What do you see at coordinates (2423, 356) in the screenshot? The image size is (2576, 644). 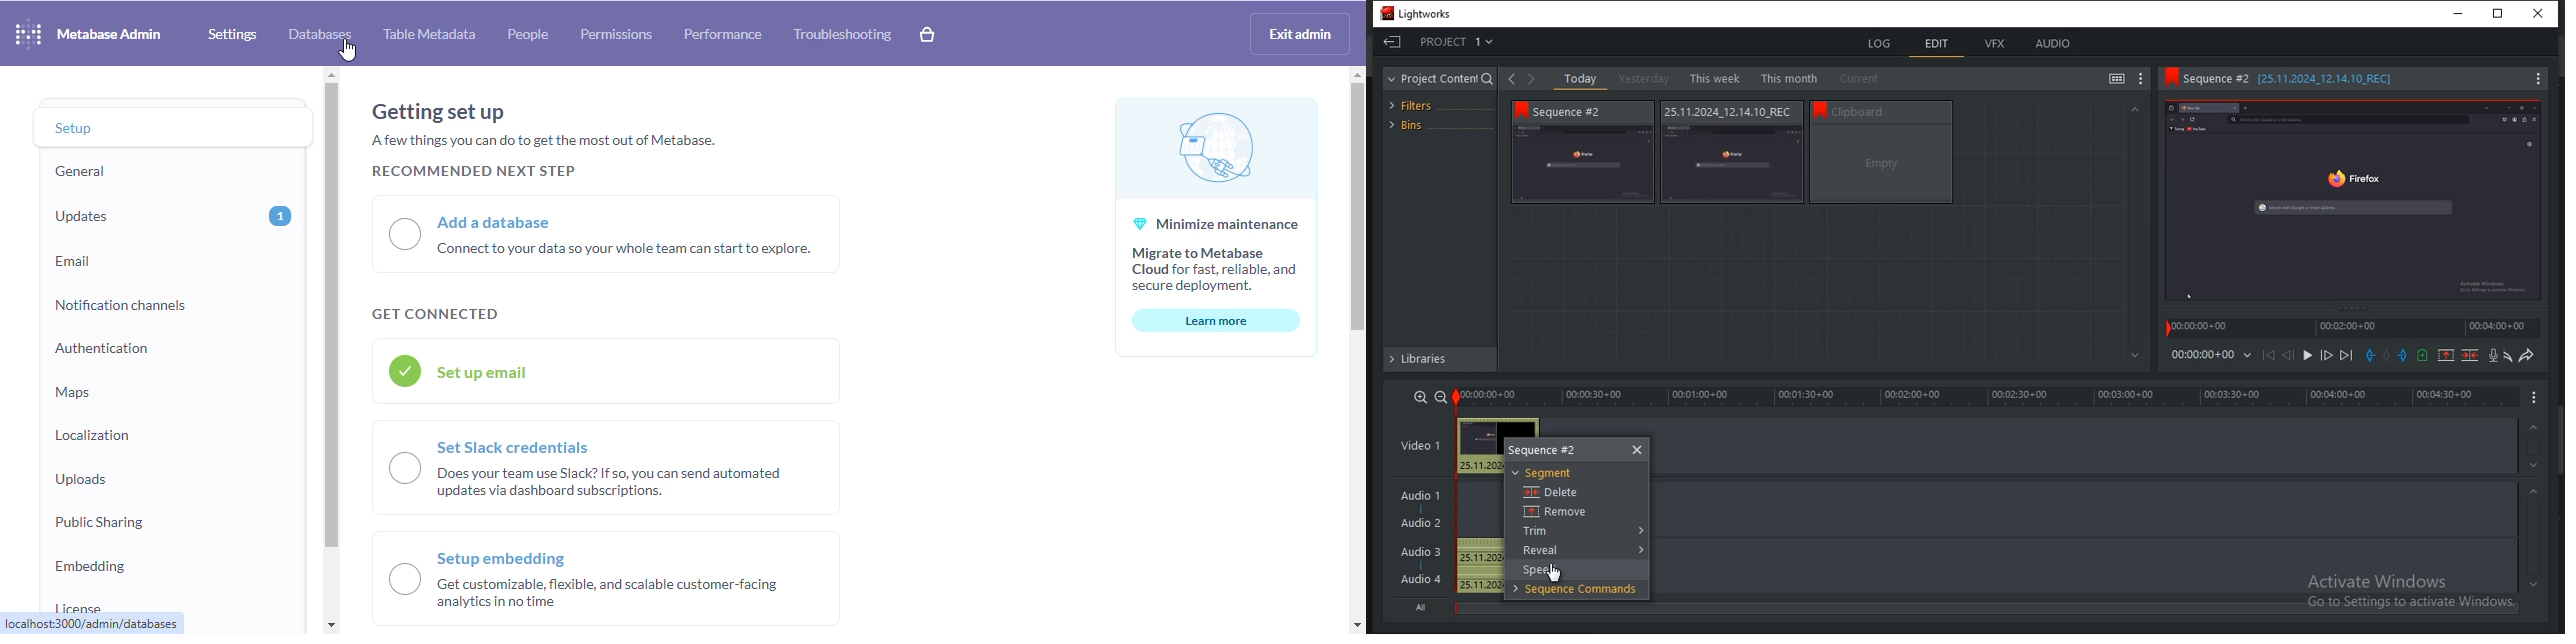 I see `add a cue` at bounding box center [2423, 356].